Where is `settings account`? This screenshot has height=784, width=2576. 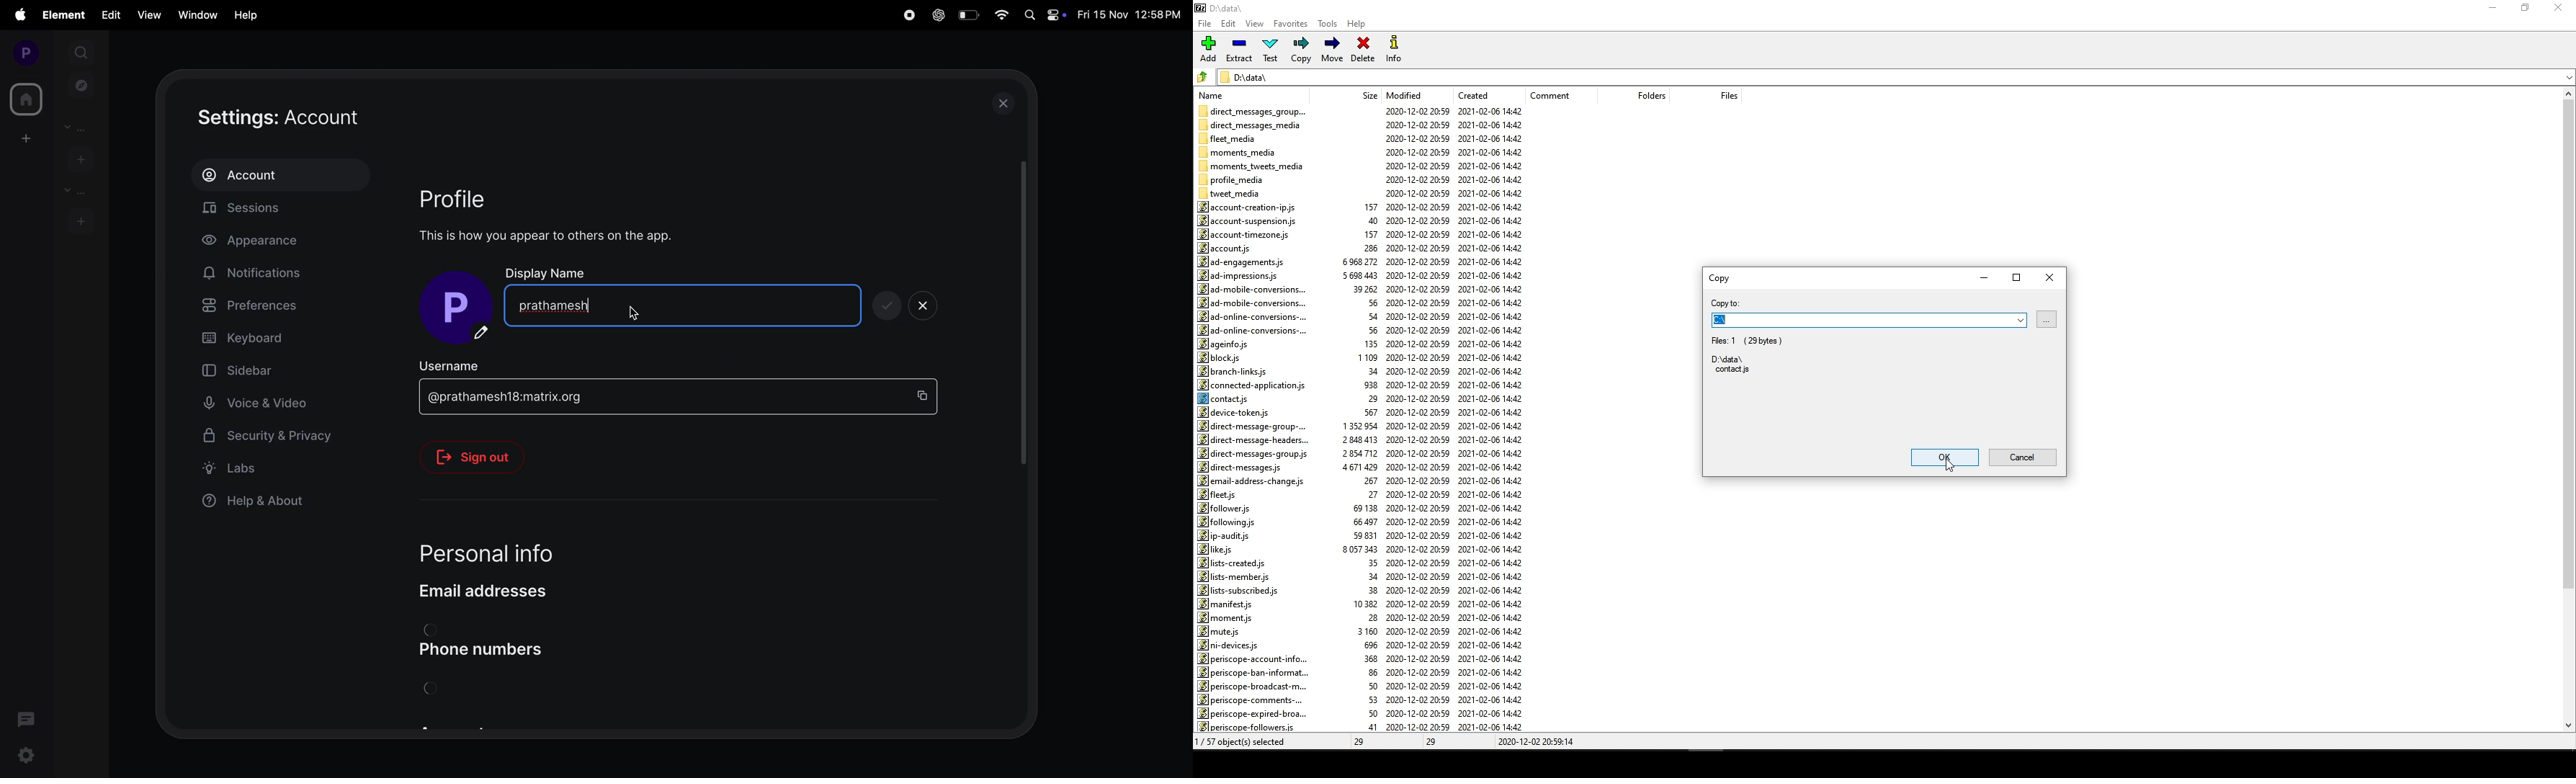
settings account is located at coordinates (312, 118).